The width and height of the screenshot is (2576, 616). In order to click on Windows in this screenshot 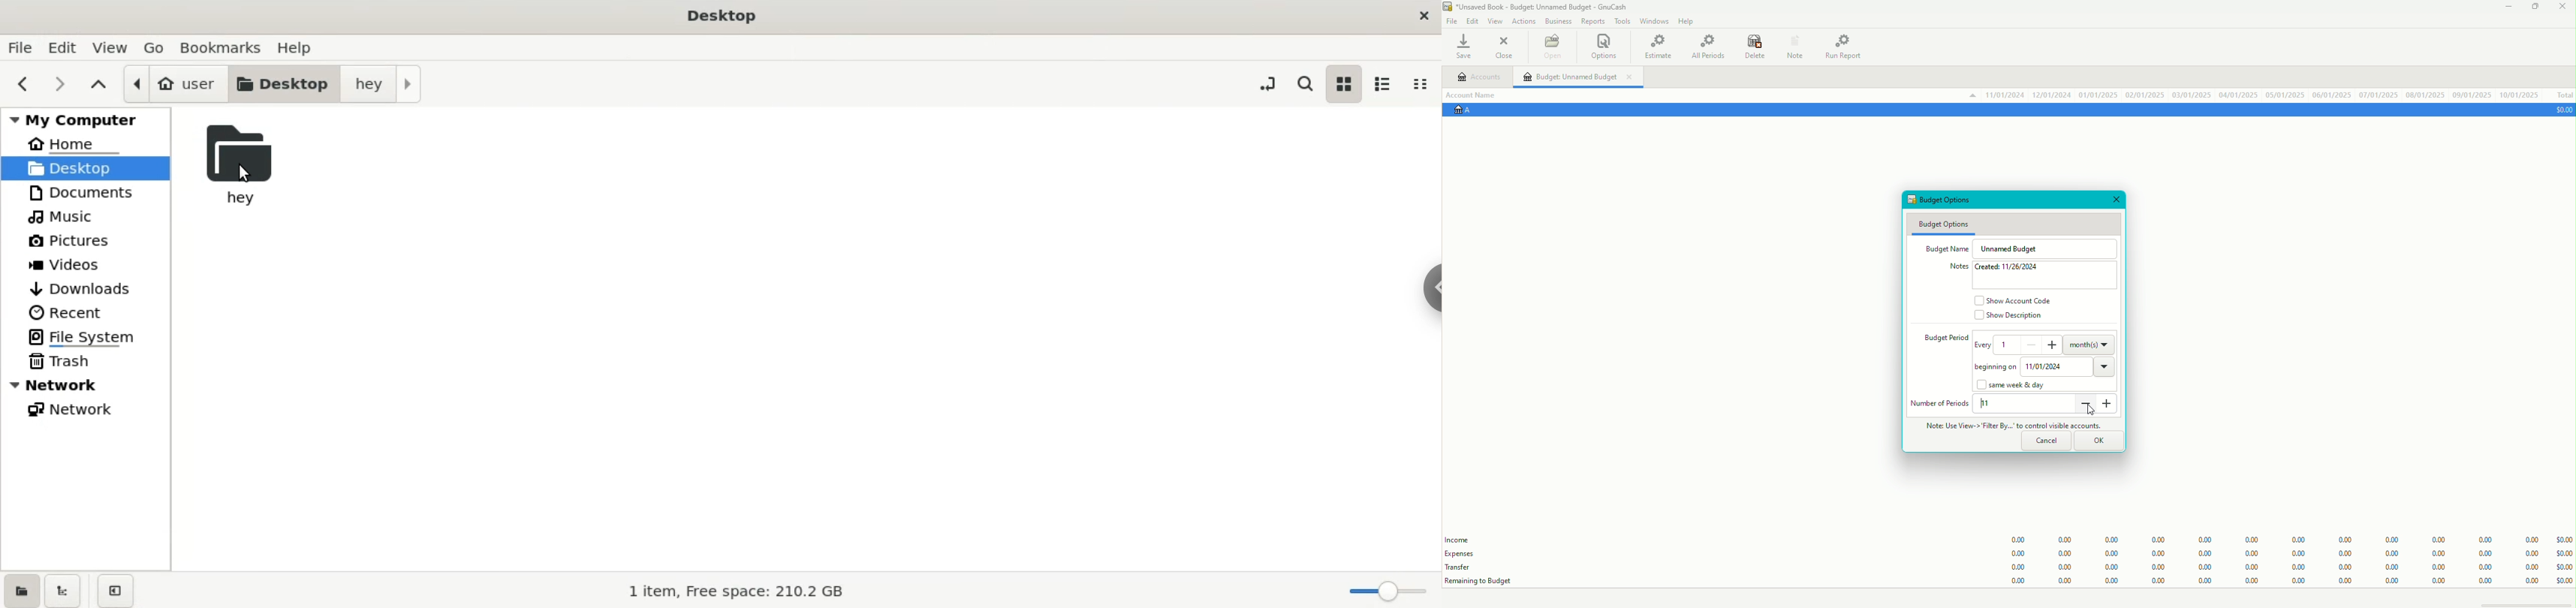, I will do `click(1654, 22)`.